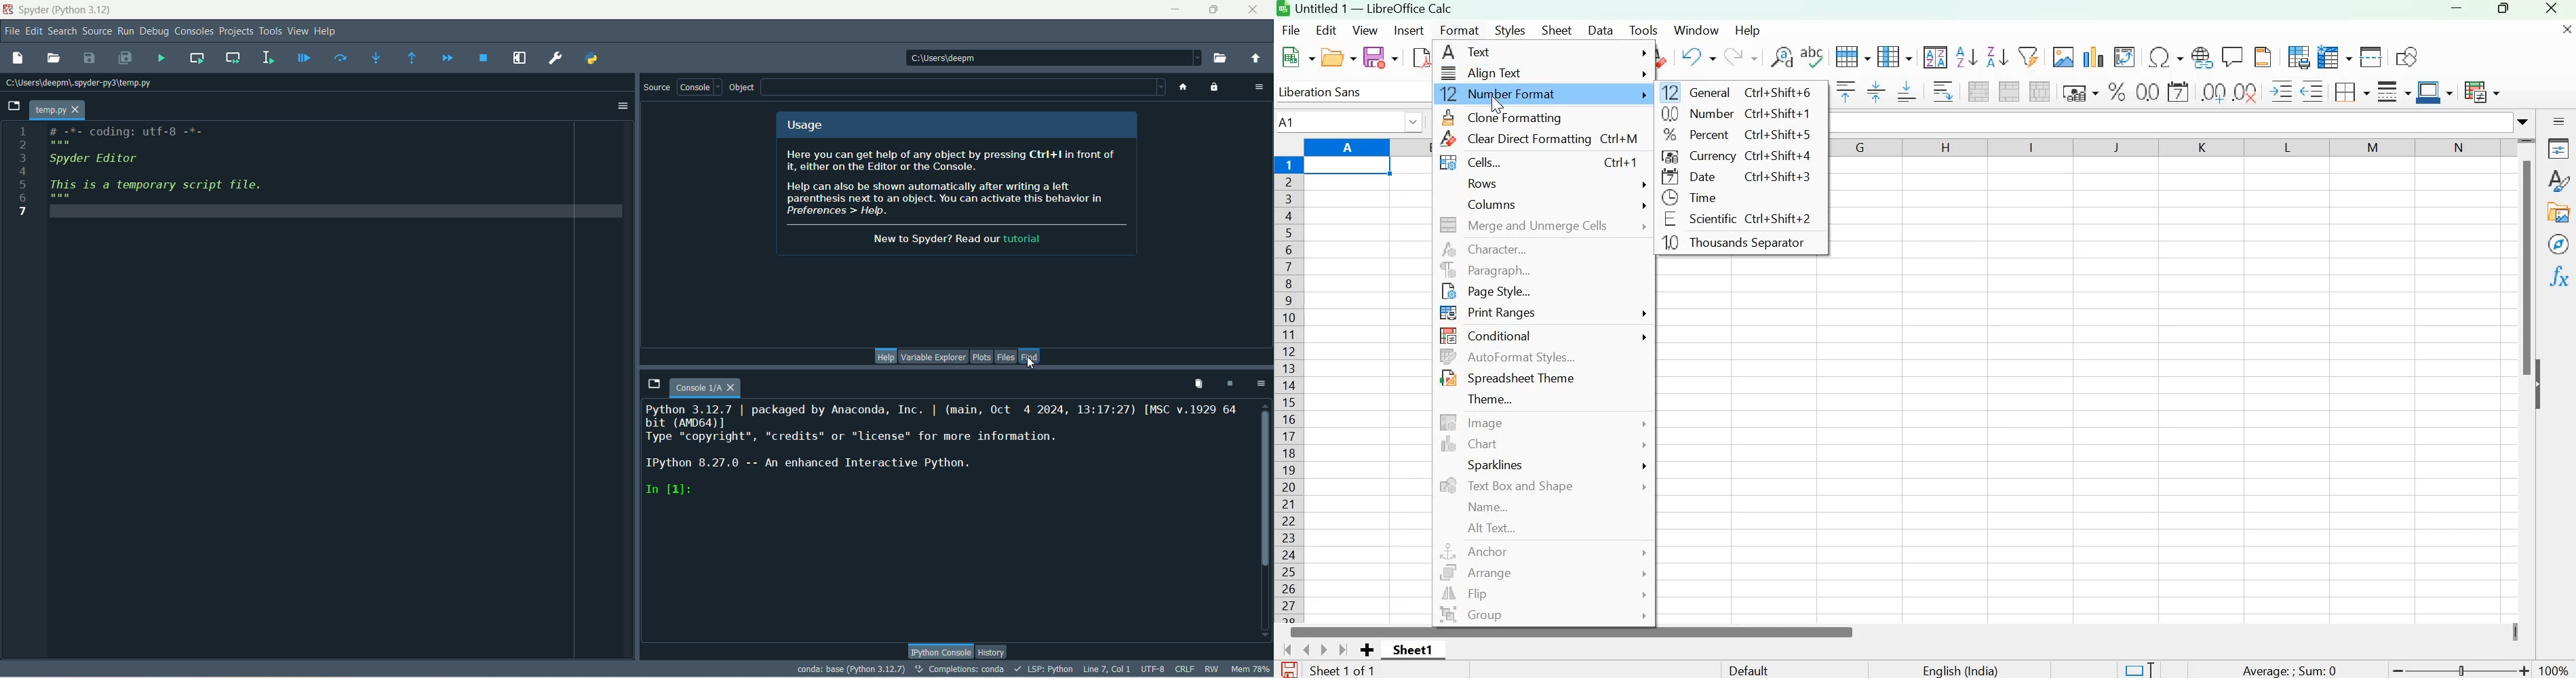 The image size is (2576, 700). Describe the element at coordinates (297, 31) in the screenshot. I see `view` at that location.